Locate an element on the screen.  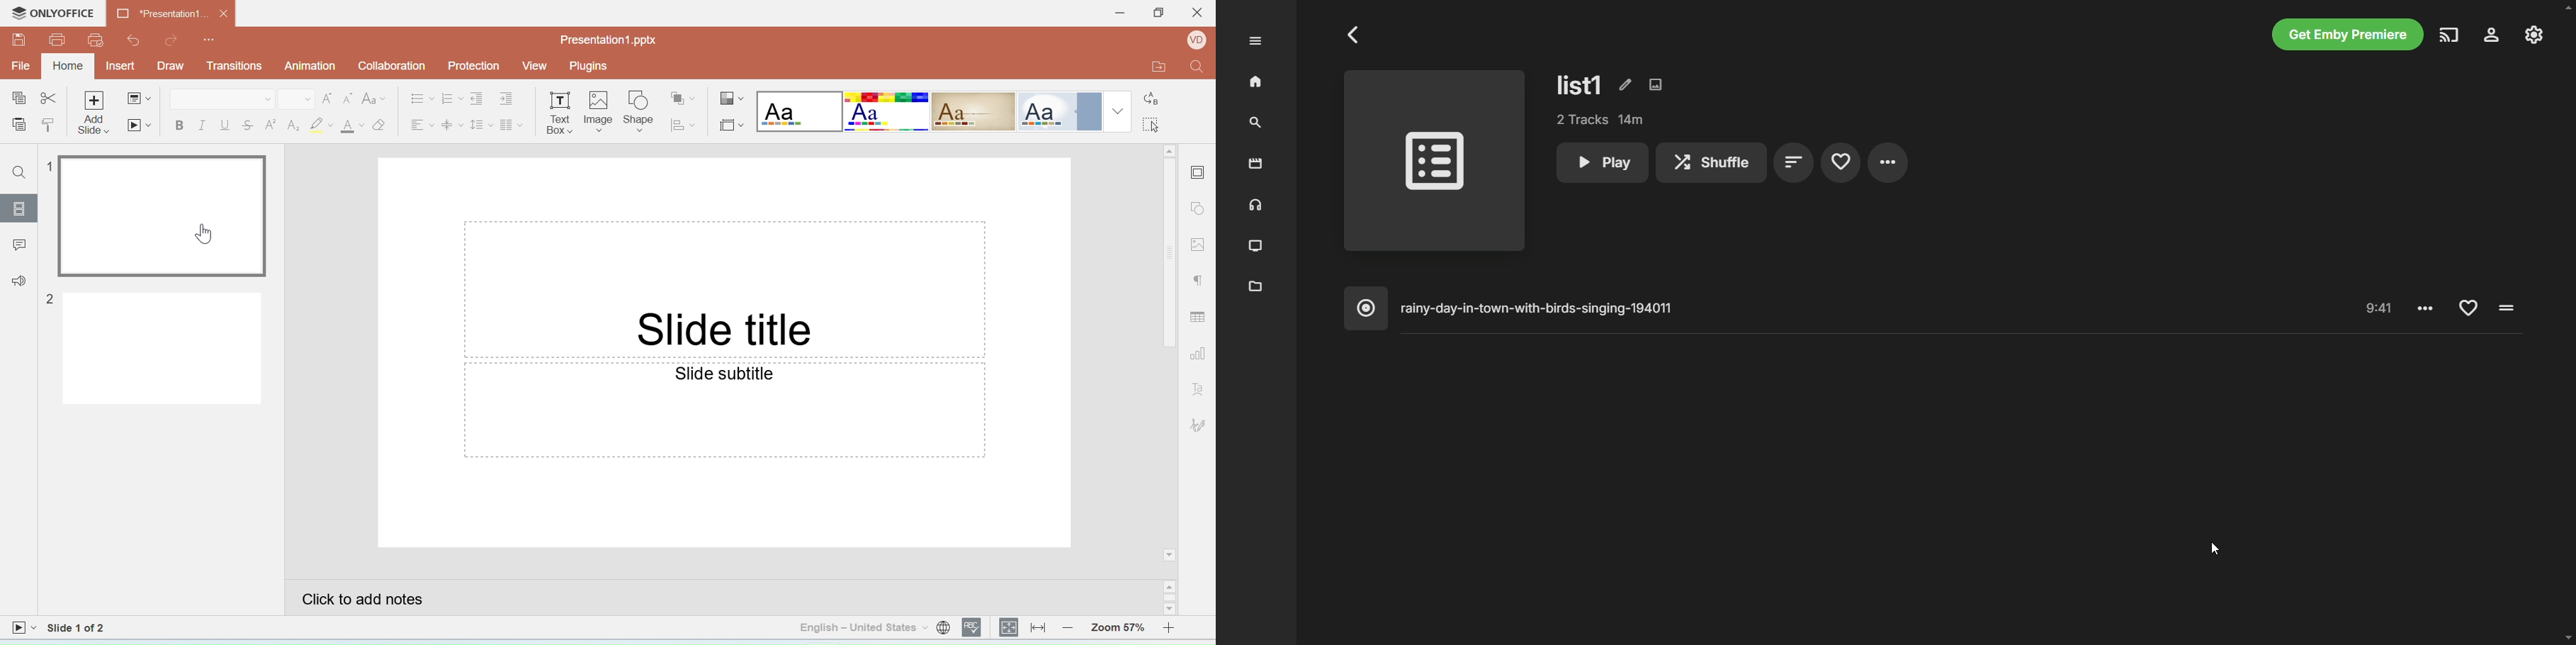
Increment font size is located at coordinates (327, 99).